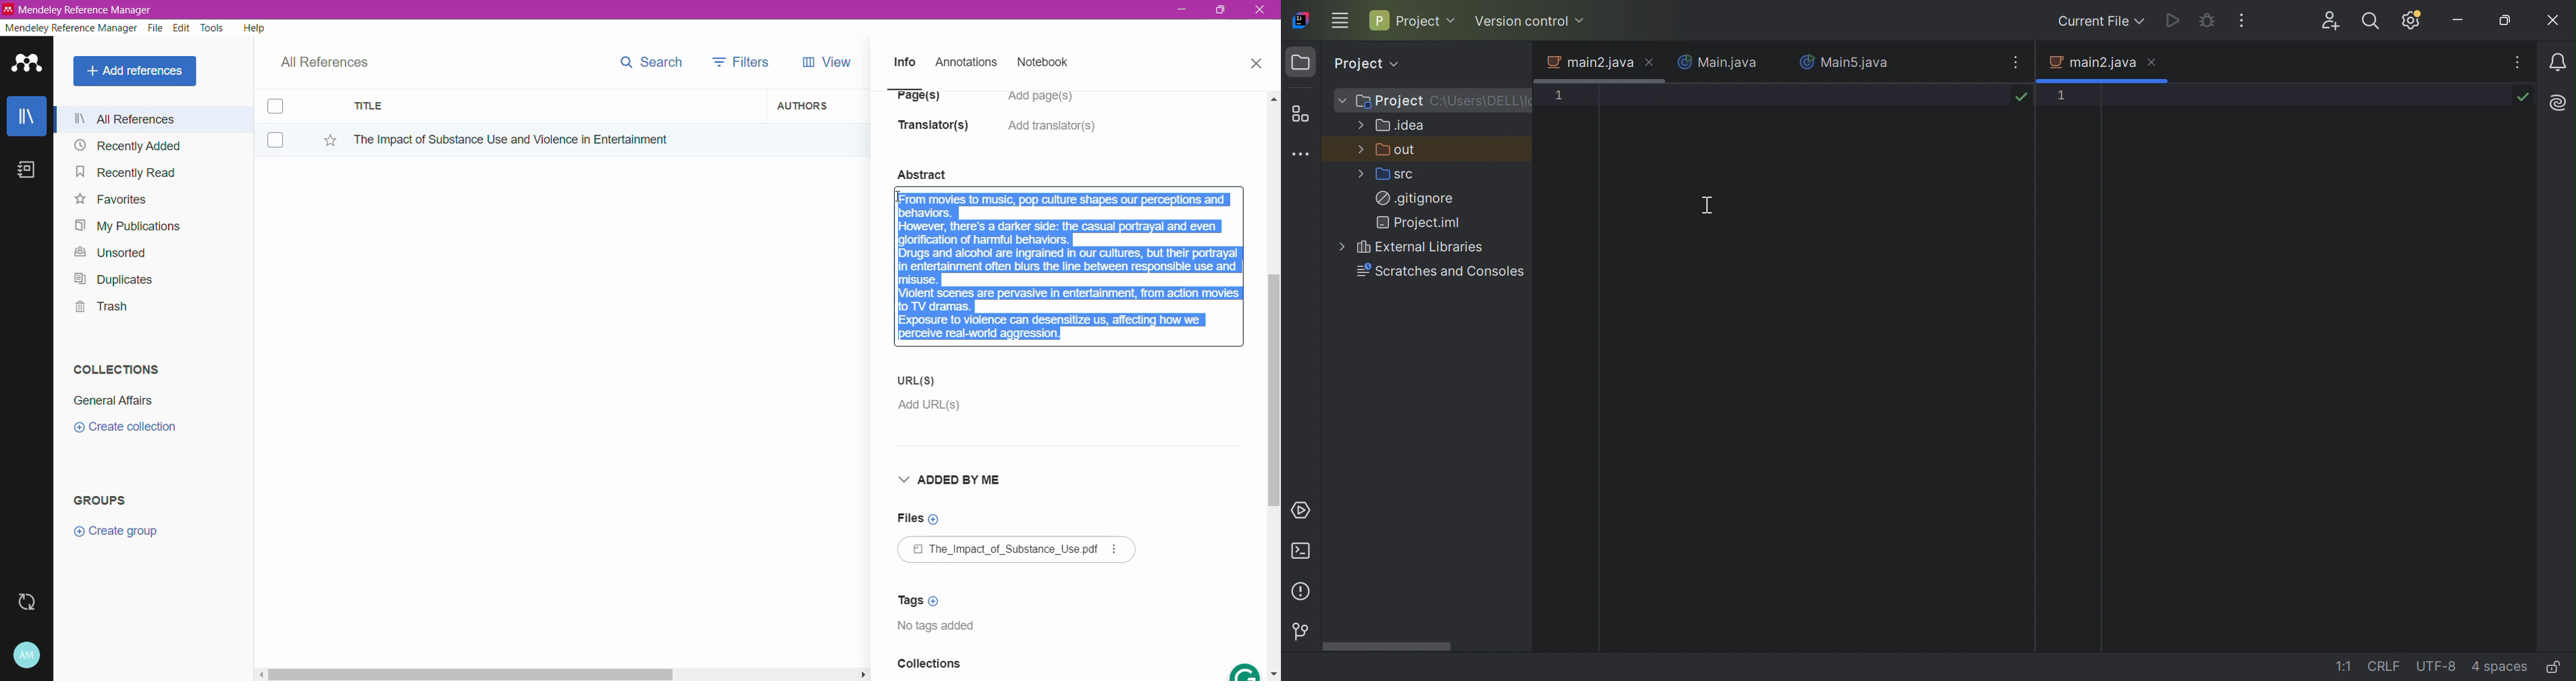 Image resolution: width=2576 pixels, height=700 pixels. What do you see at coordinates (1342, 20) in the screenshot?
I see `Main menu` at bounding box center [1342, 20].